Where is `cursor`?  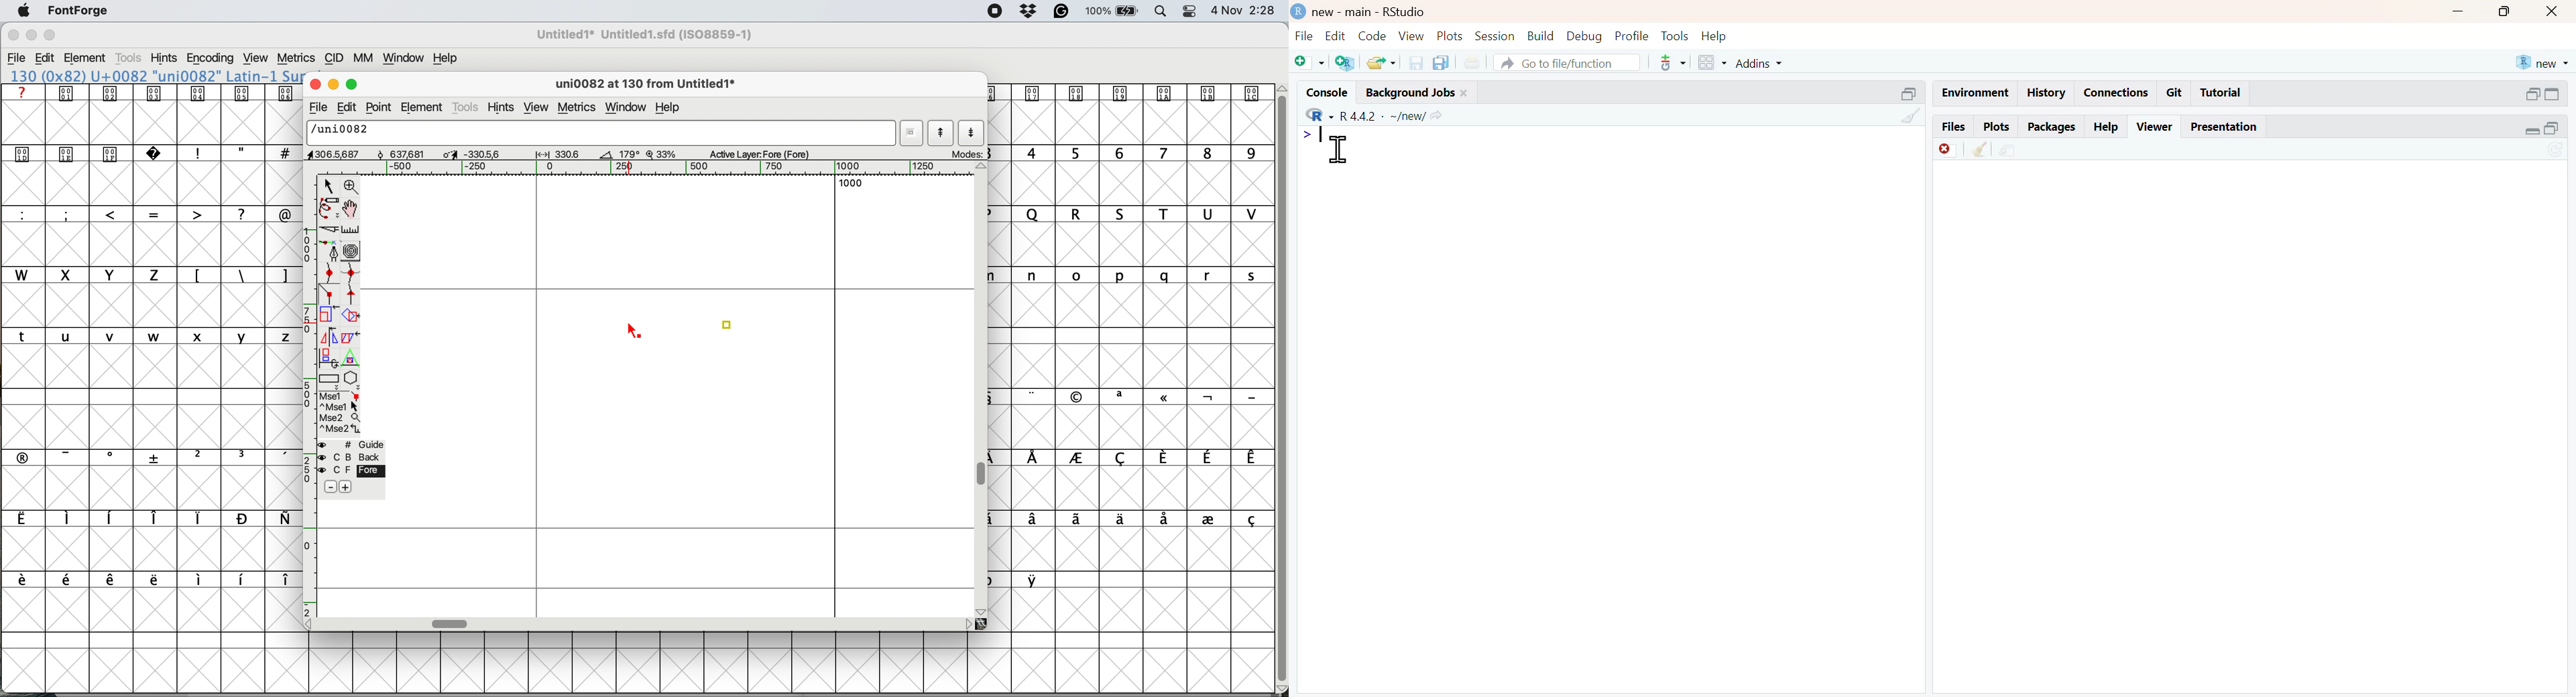 cursor is located at coordinates (1339, 149).